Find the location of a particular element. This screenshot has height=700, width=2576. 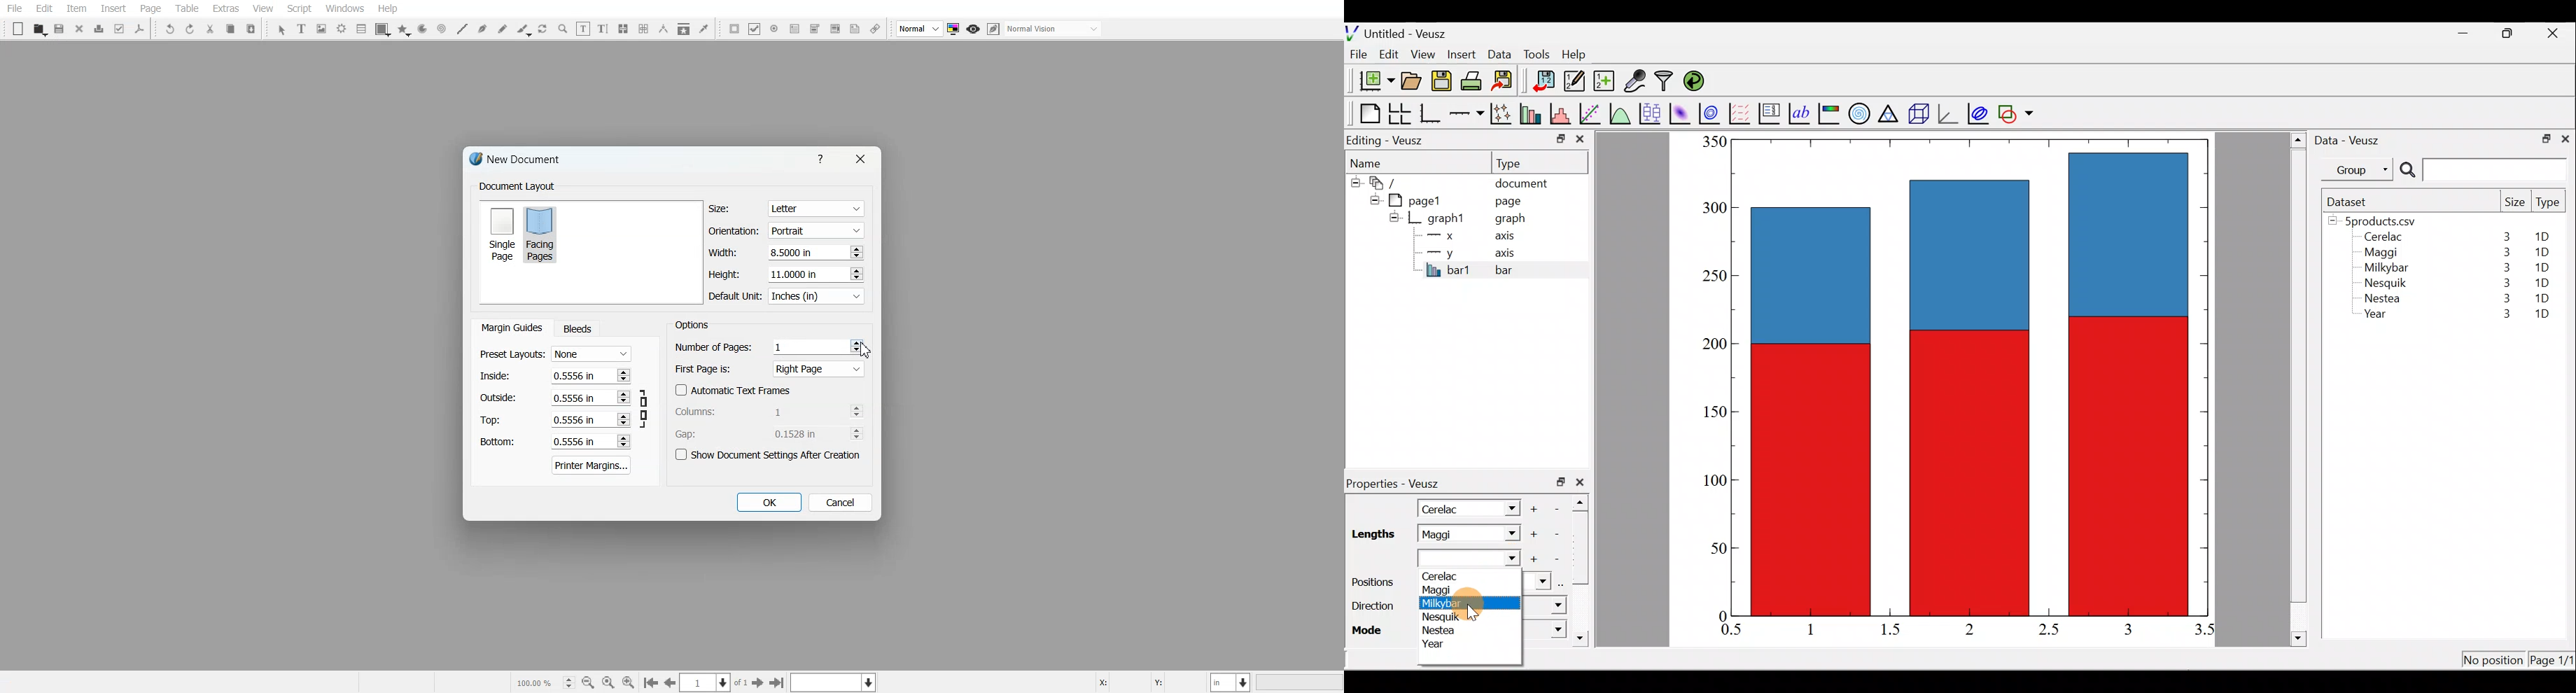

0.1528 in is located at coordinates (800, 433).